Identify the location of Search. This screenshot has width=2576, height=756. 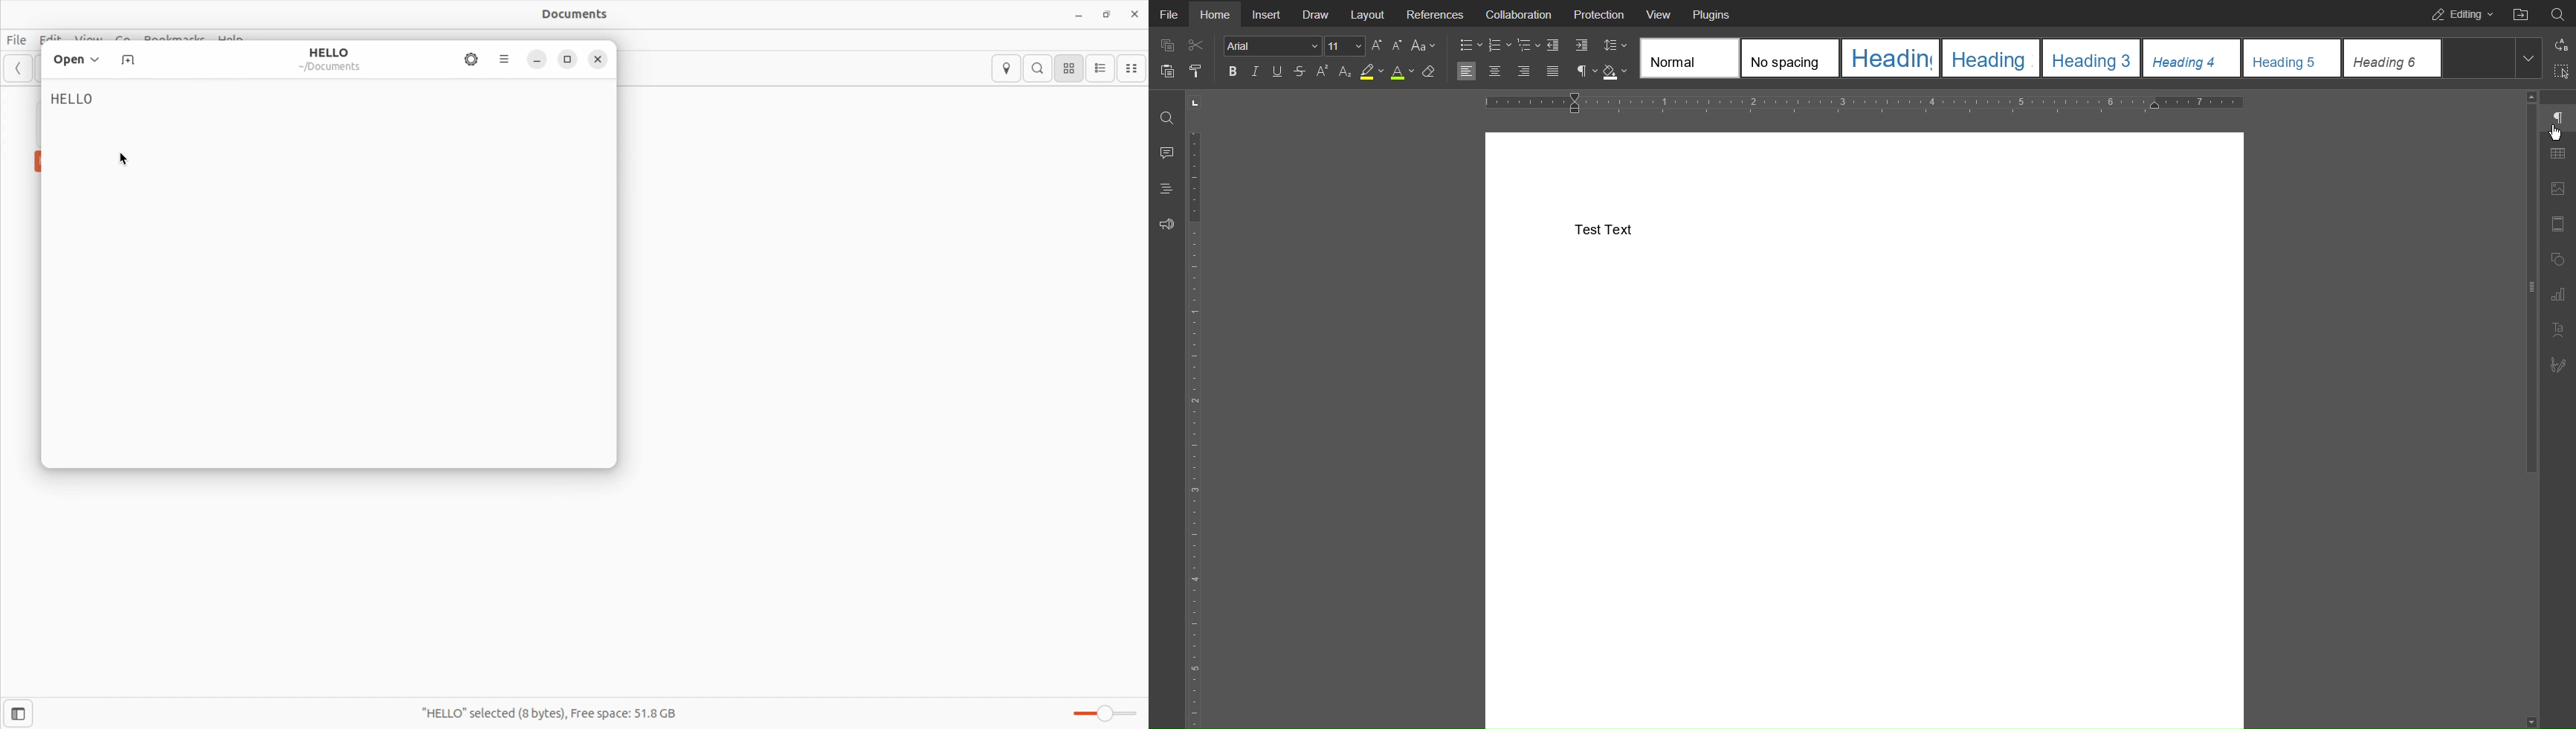
(2557, 12).